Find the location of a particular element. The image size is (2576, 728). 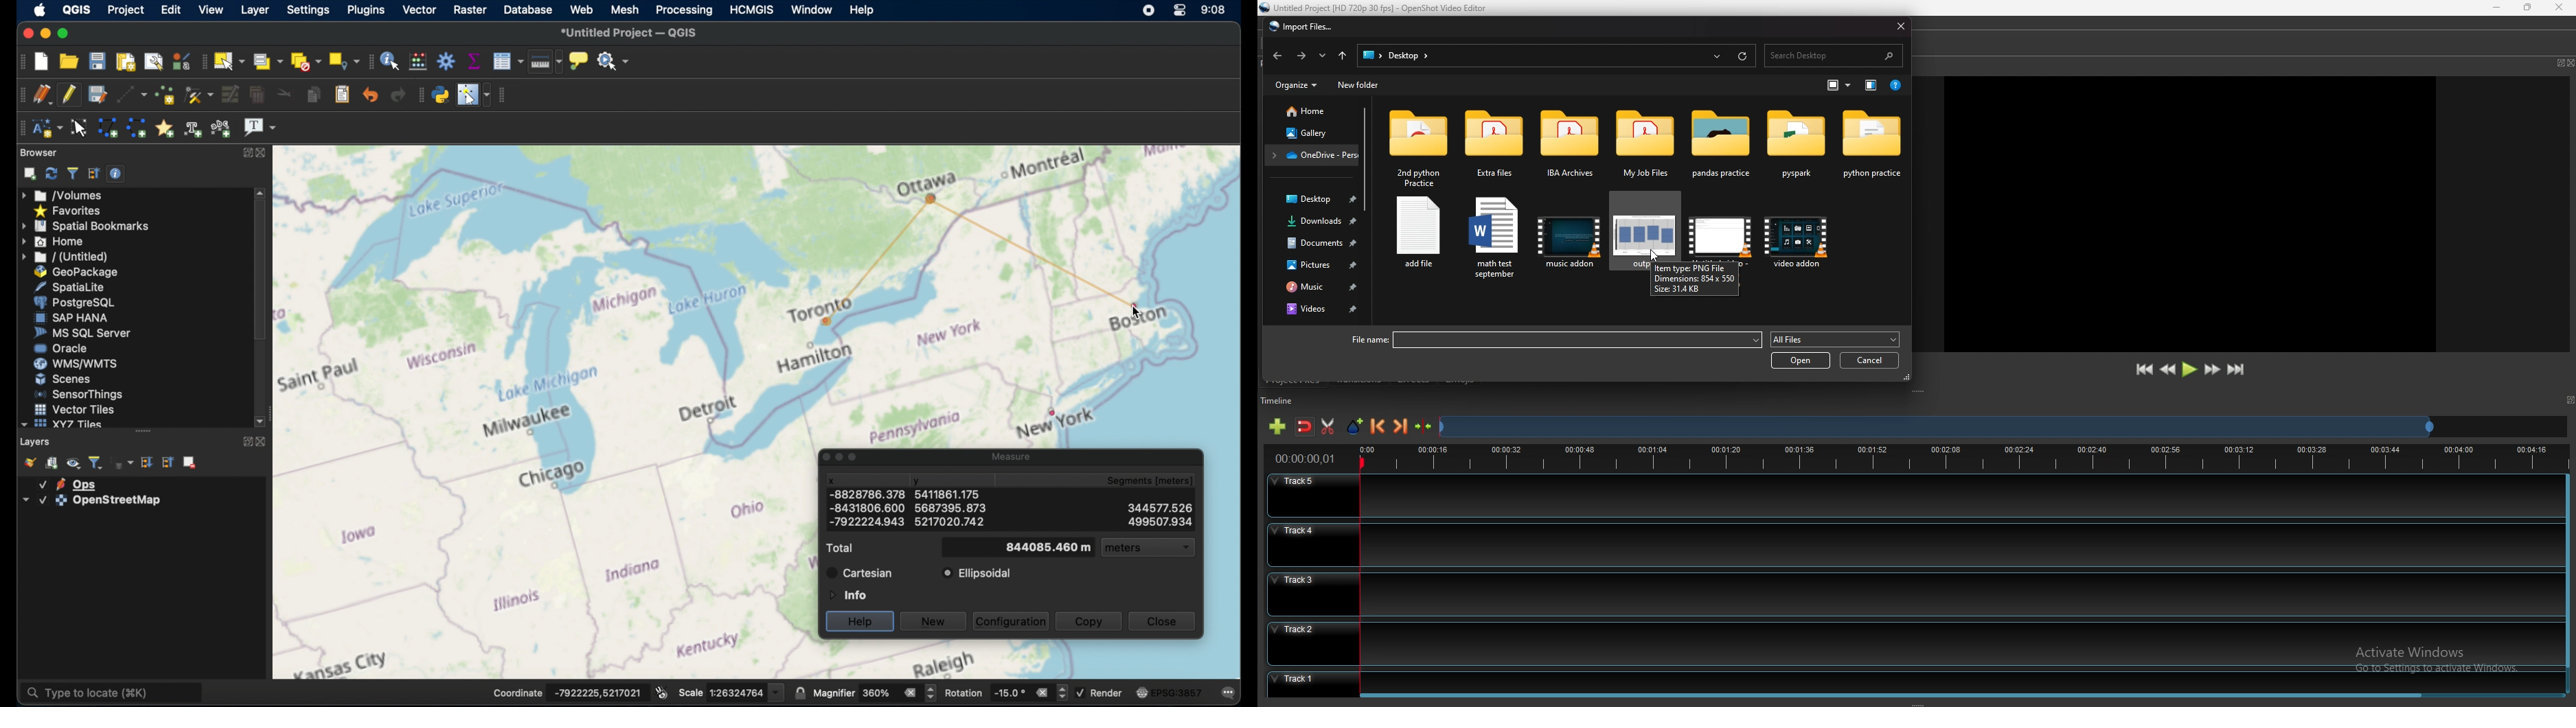

gallery is located at coordinates (1312, 132).